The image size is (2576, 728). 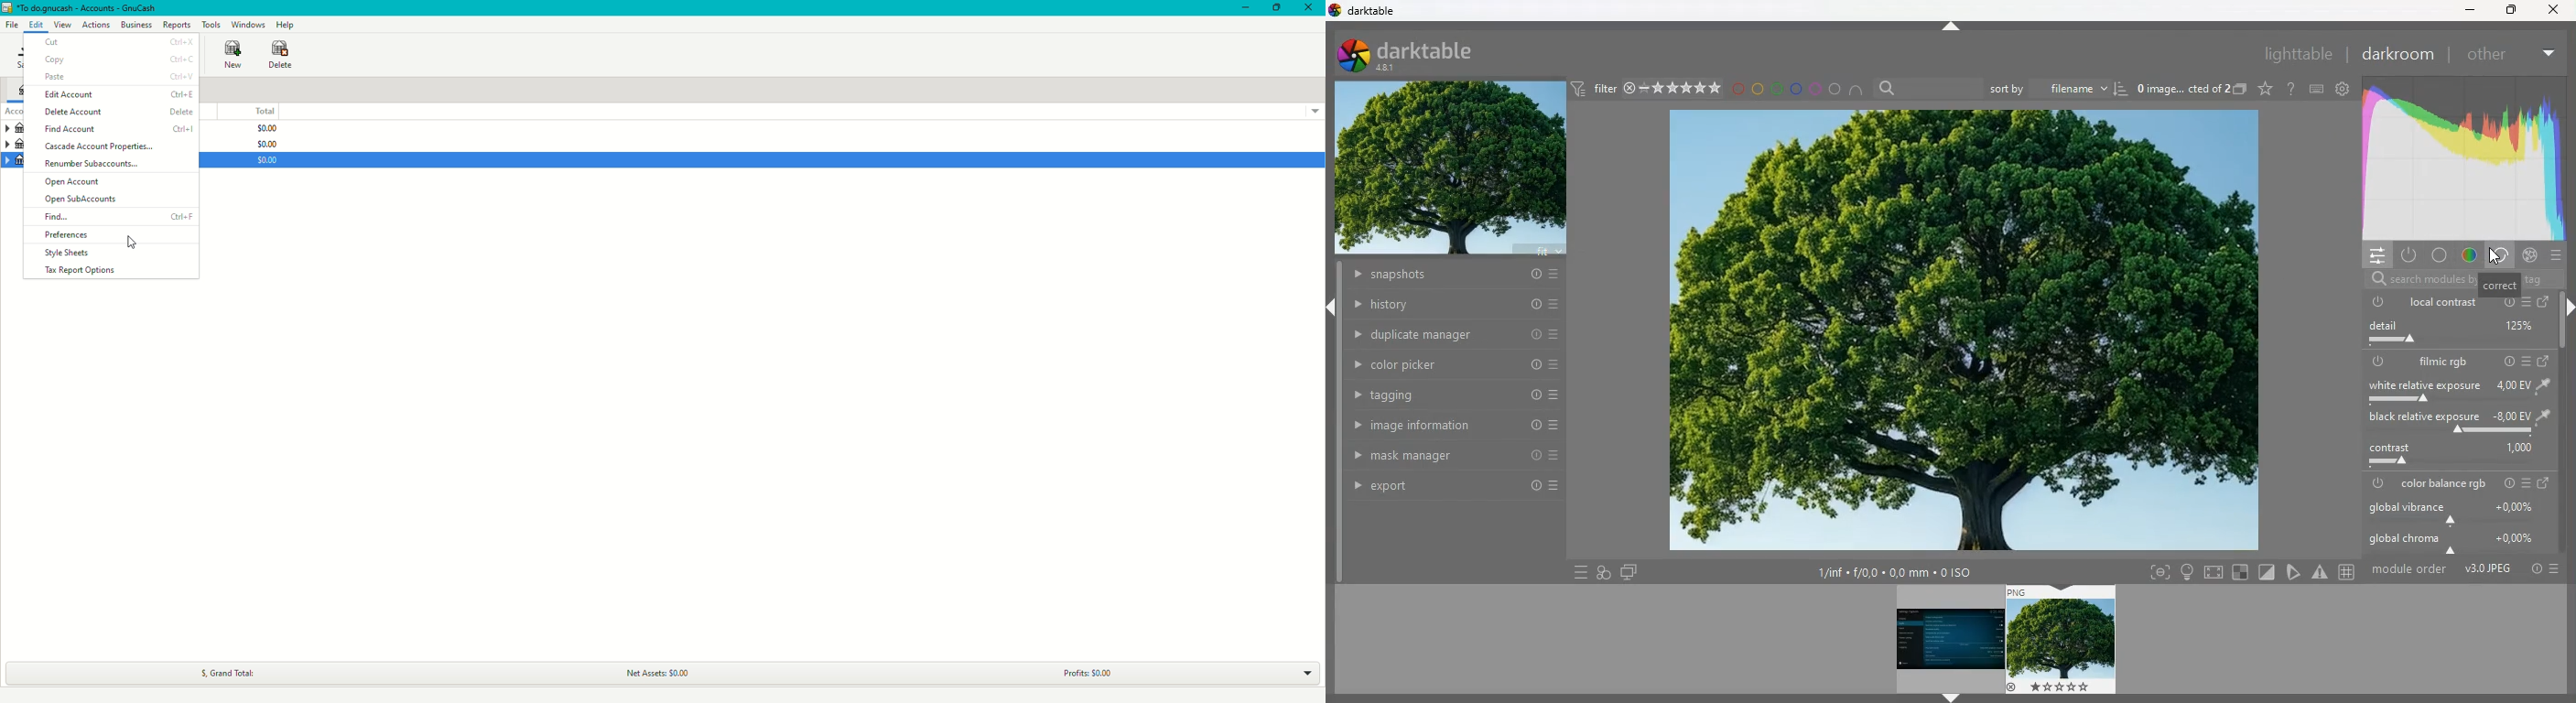 I want to click on export, so click(x=1445, y=487).